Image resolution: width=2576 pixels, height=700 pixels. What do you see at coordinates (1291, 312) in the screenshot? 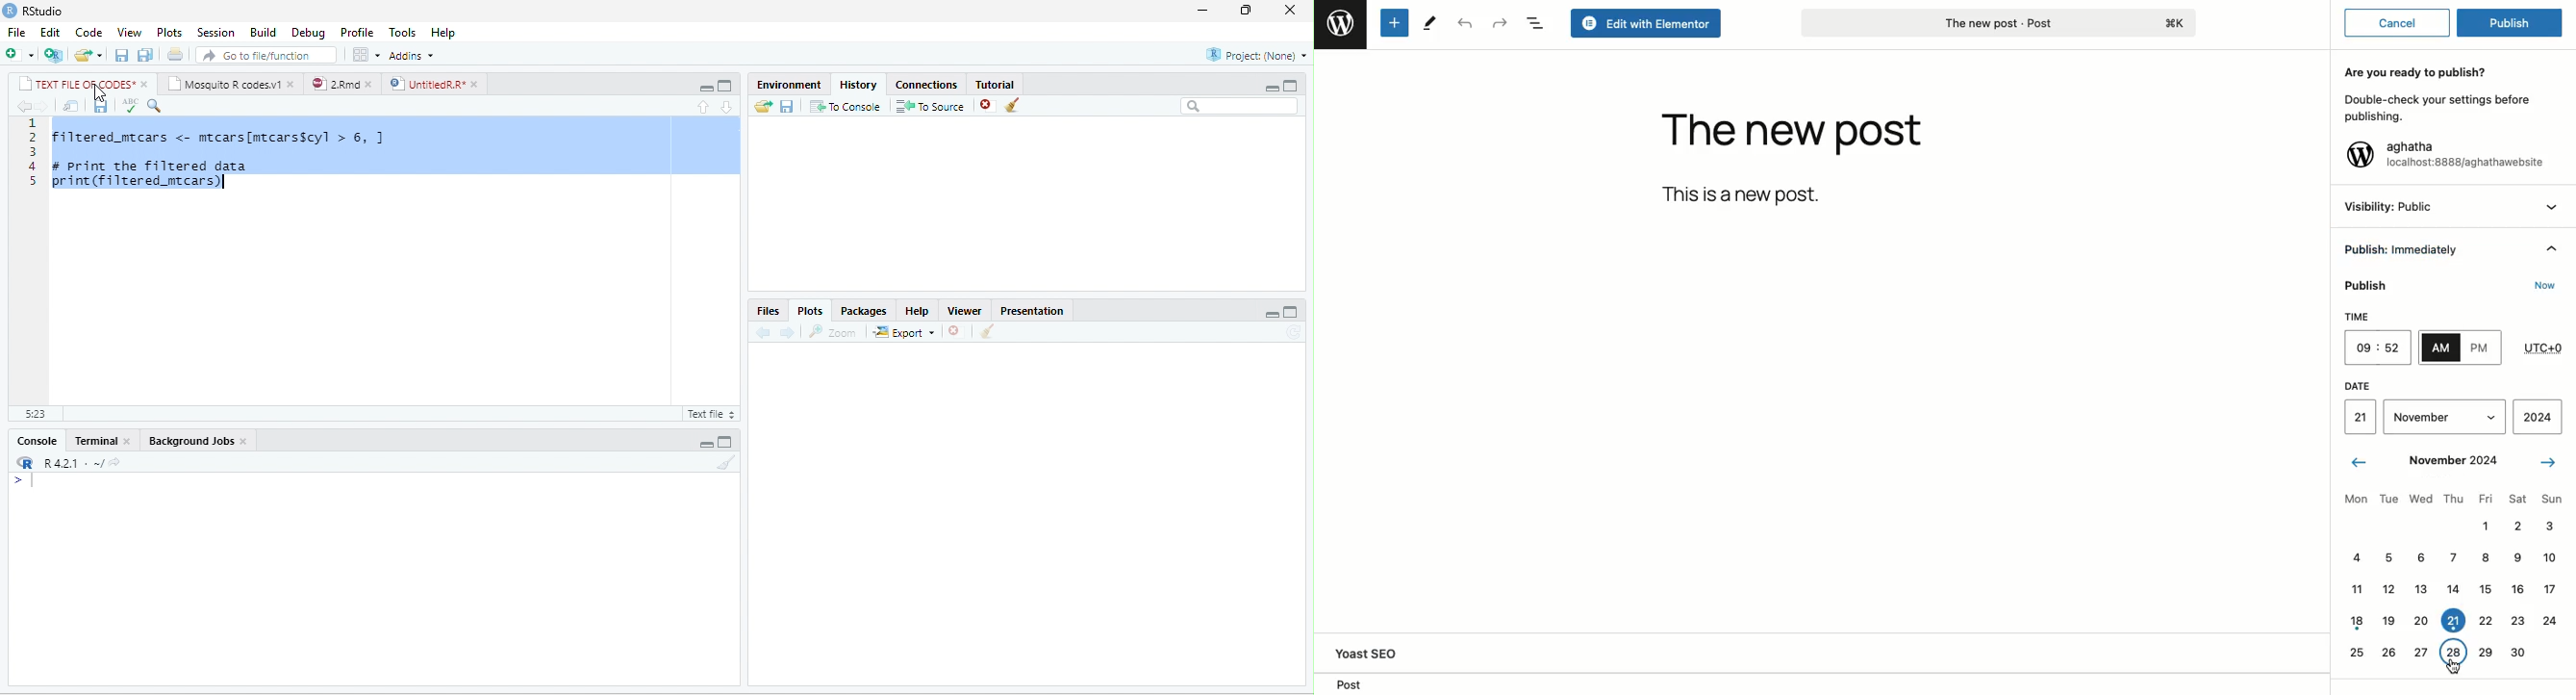
I see `maximize` at bounding box center [1291, 312].